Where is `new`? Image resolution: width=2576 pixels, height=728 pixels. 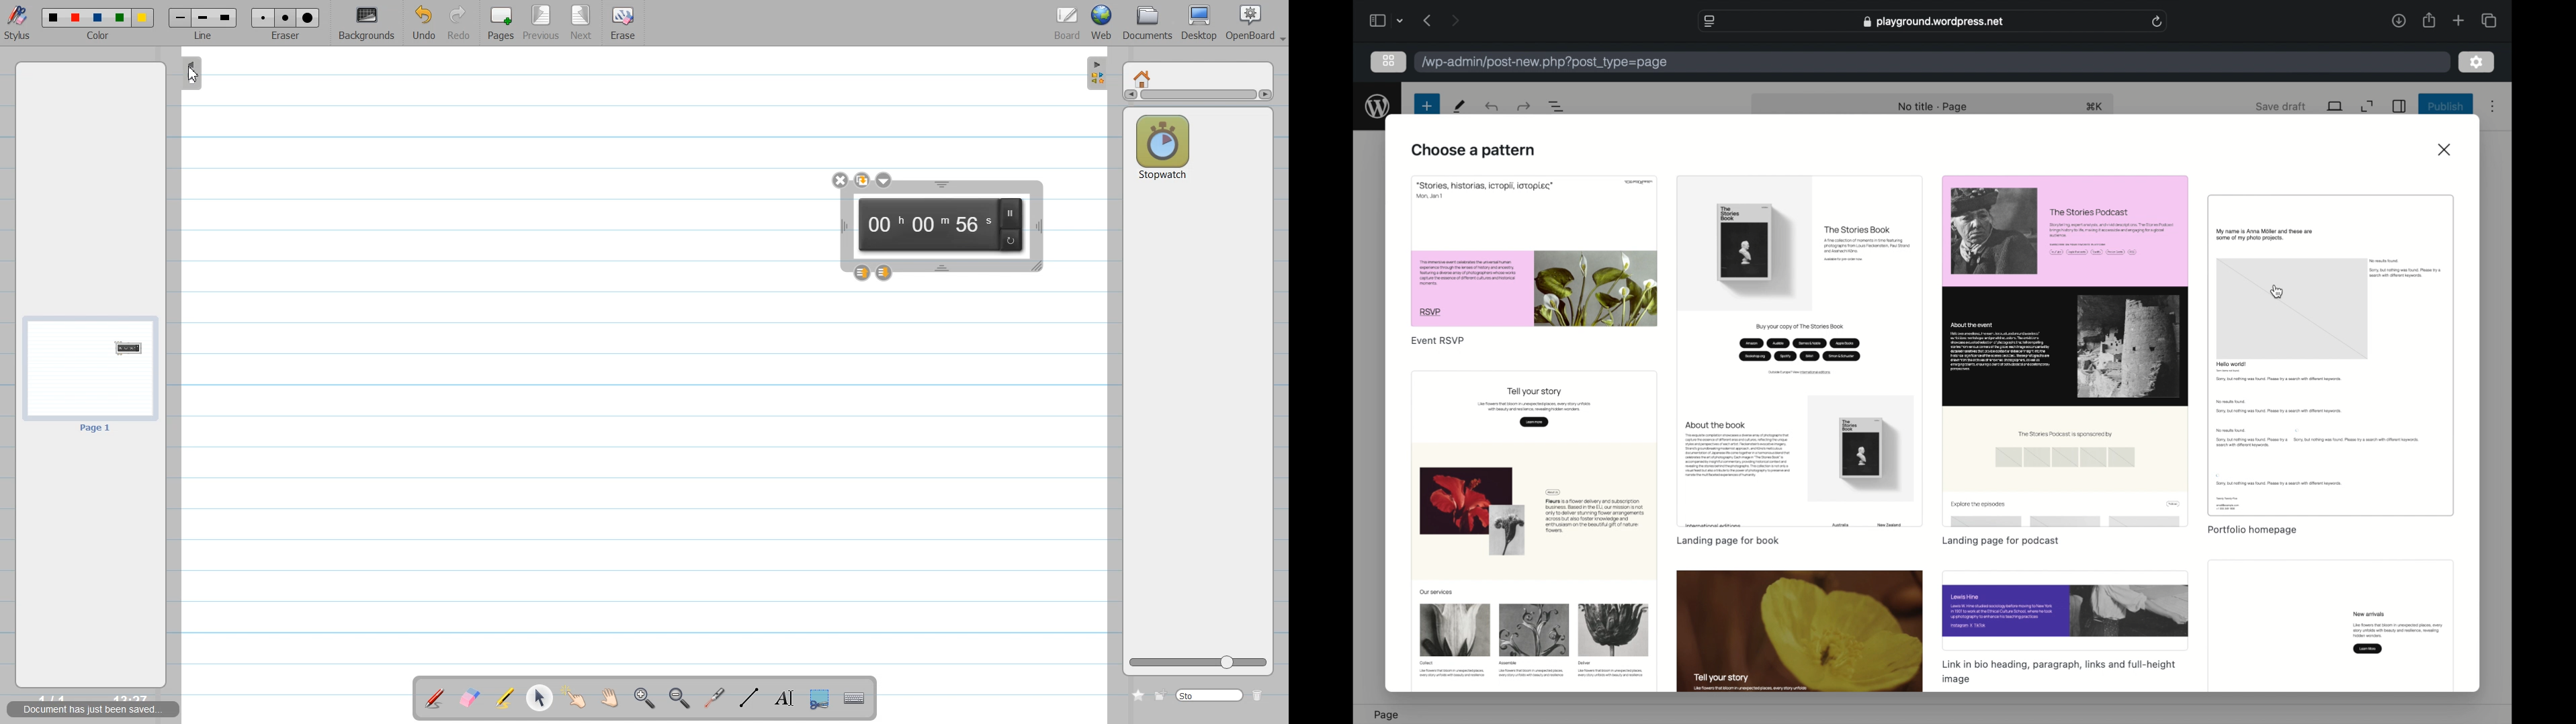 new is located at coordinates (1459, 106).